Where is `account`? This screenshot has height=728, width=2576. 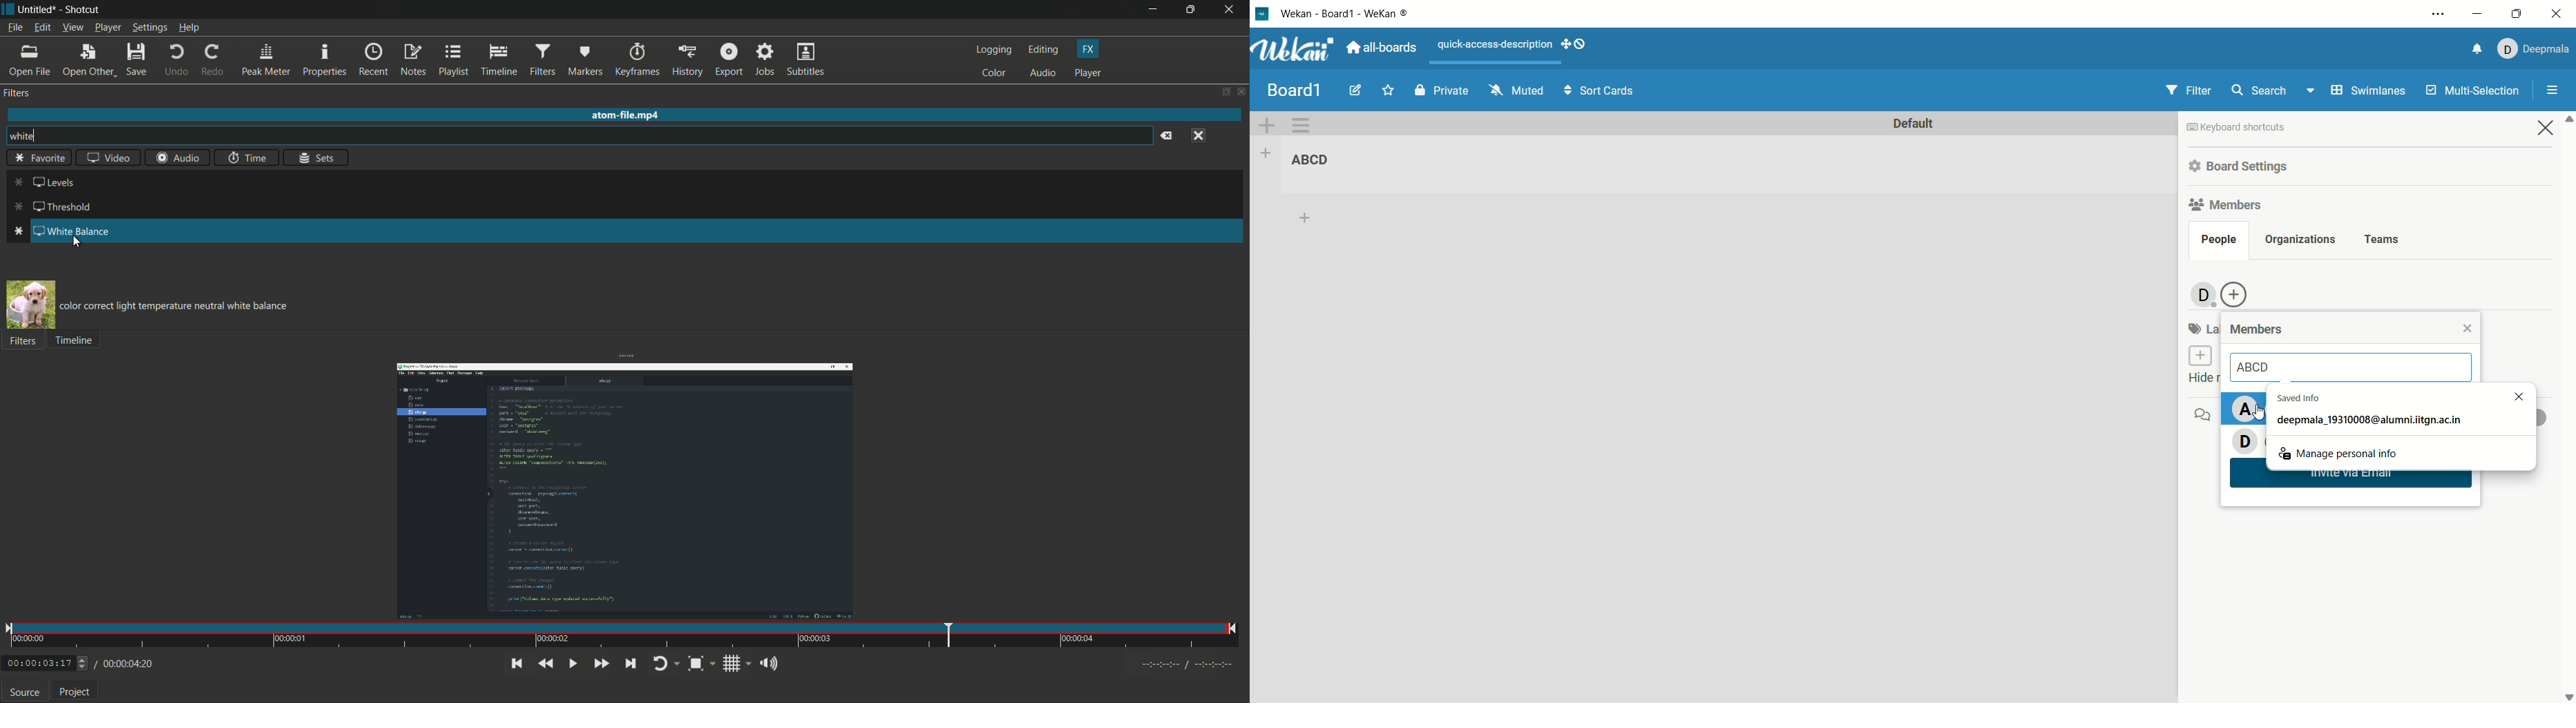 account is located at coordinates (2535, 49).